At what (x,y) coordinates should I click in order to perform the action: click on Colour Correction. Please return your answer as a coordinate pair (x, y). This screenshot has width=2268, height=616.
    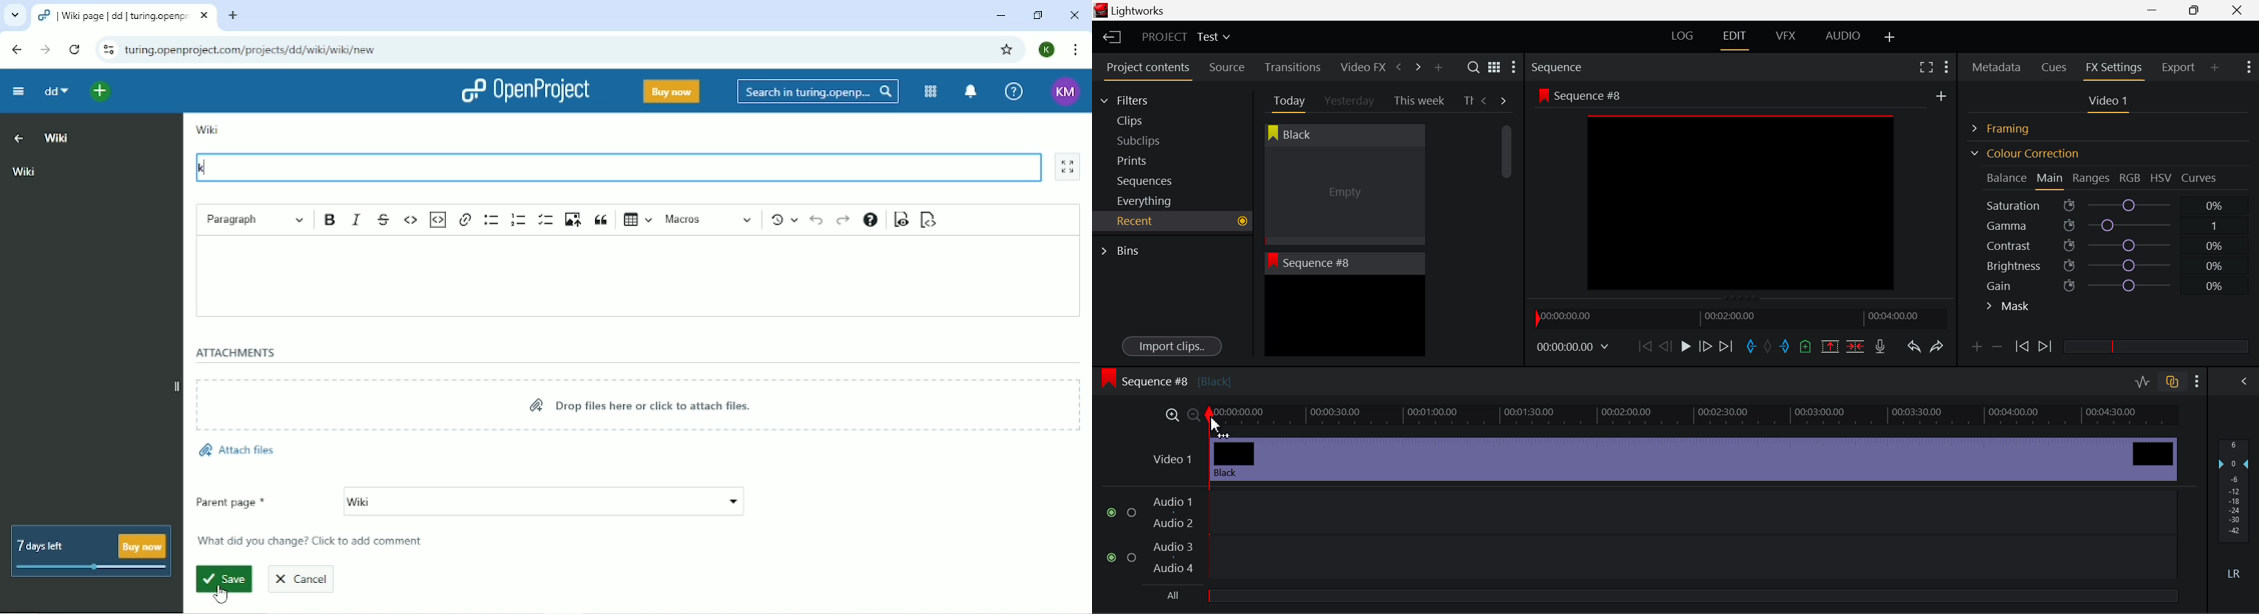
    Looking at the image, I should click on (2025, 153).